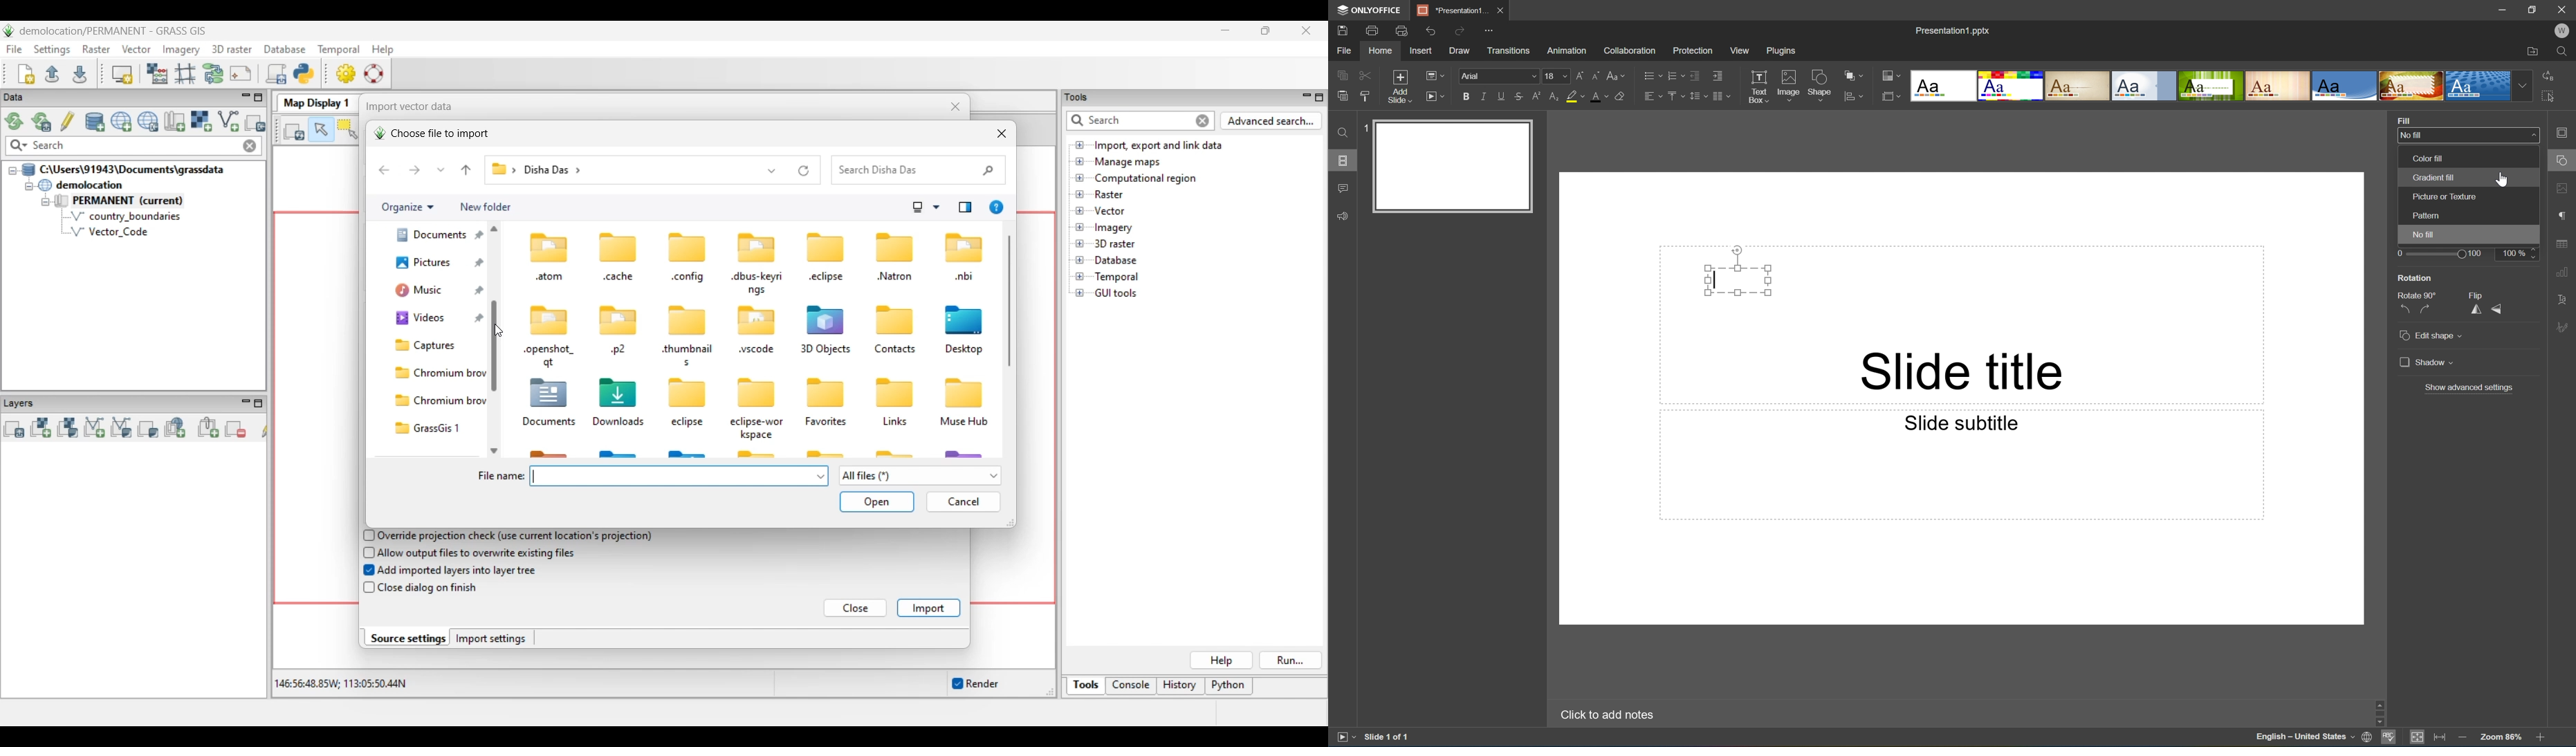 Image resolution: width=2576 pixels, height=756 pixels. What do you see at coordinates (2532, 136) in the screenshot?
I see `Drop Down` at bounding box center [2532, 136].